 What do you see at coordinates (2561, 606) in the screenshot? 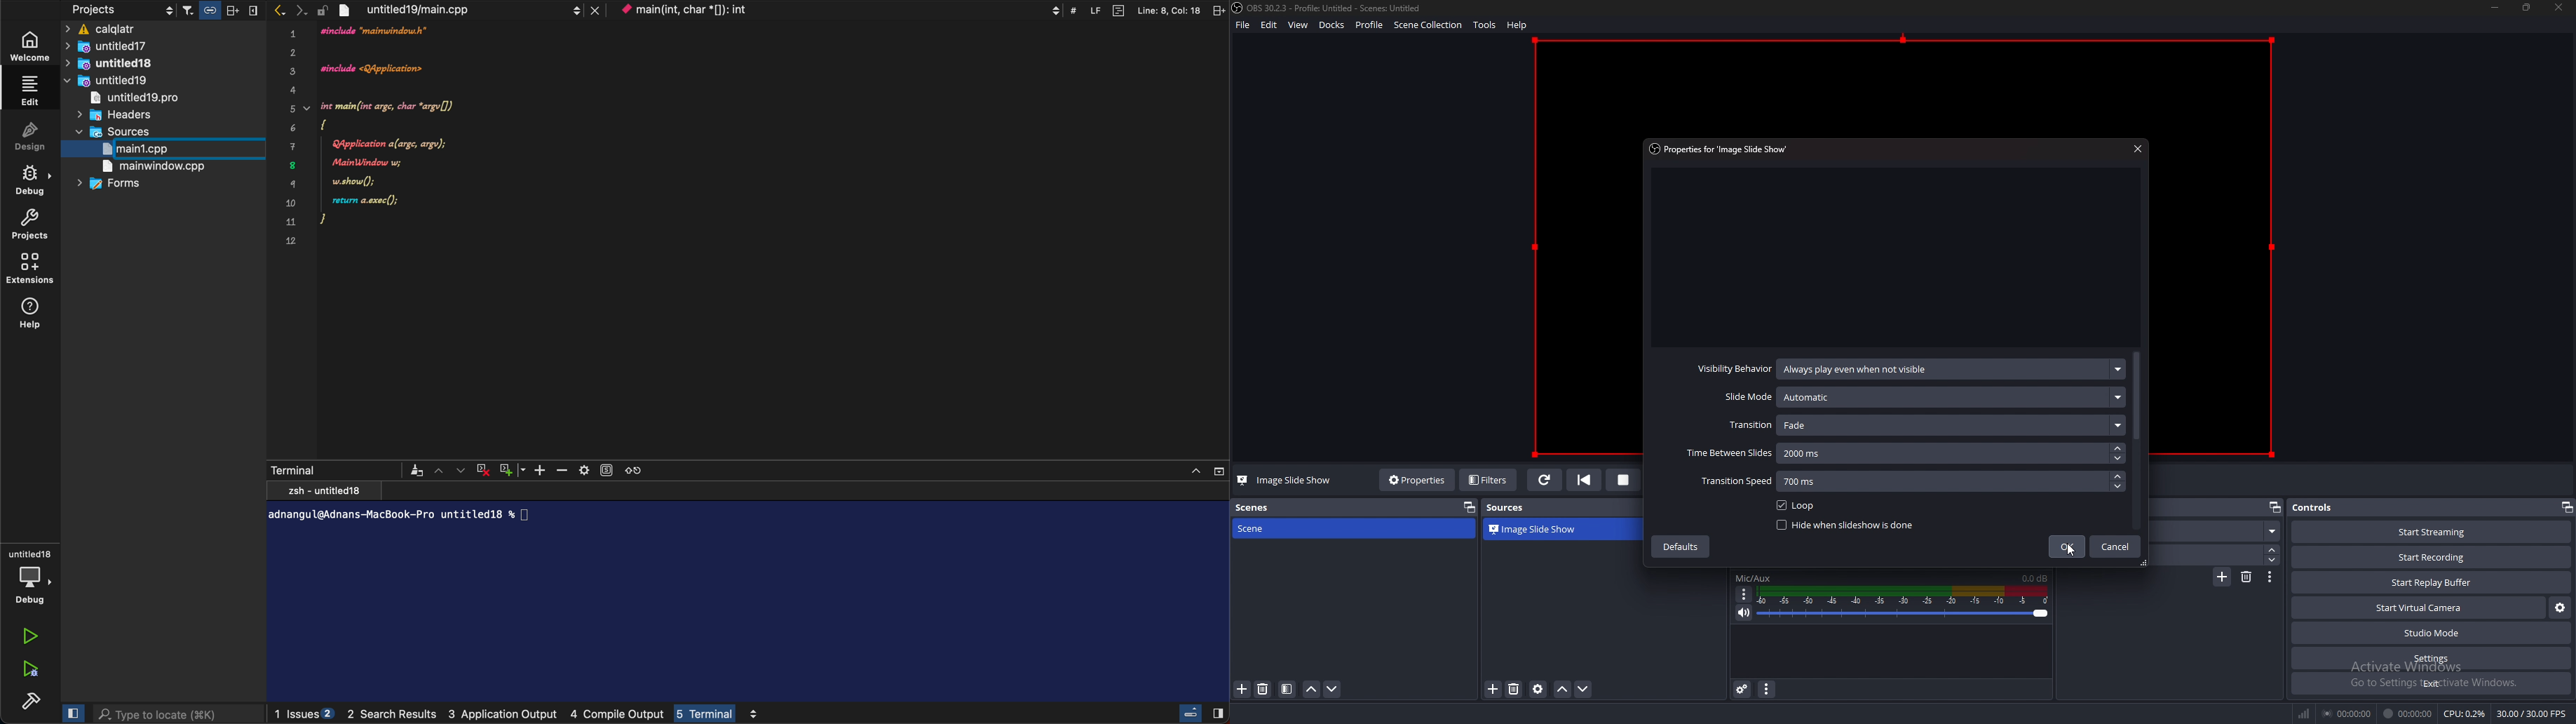
I see `configure virtual camera` at bounding box center [2561, 606].